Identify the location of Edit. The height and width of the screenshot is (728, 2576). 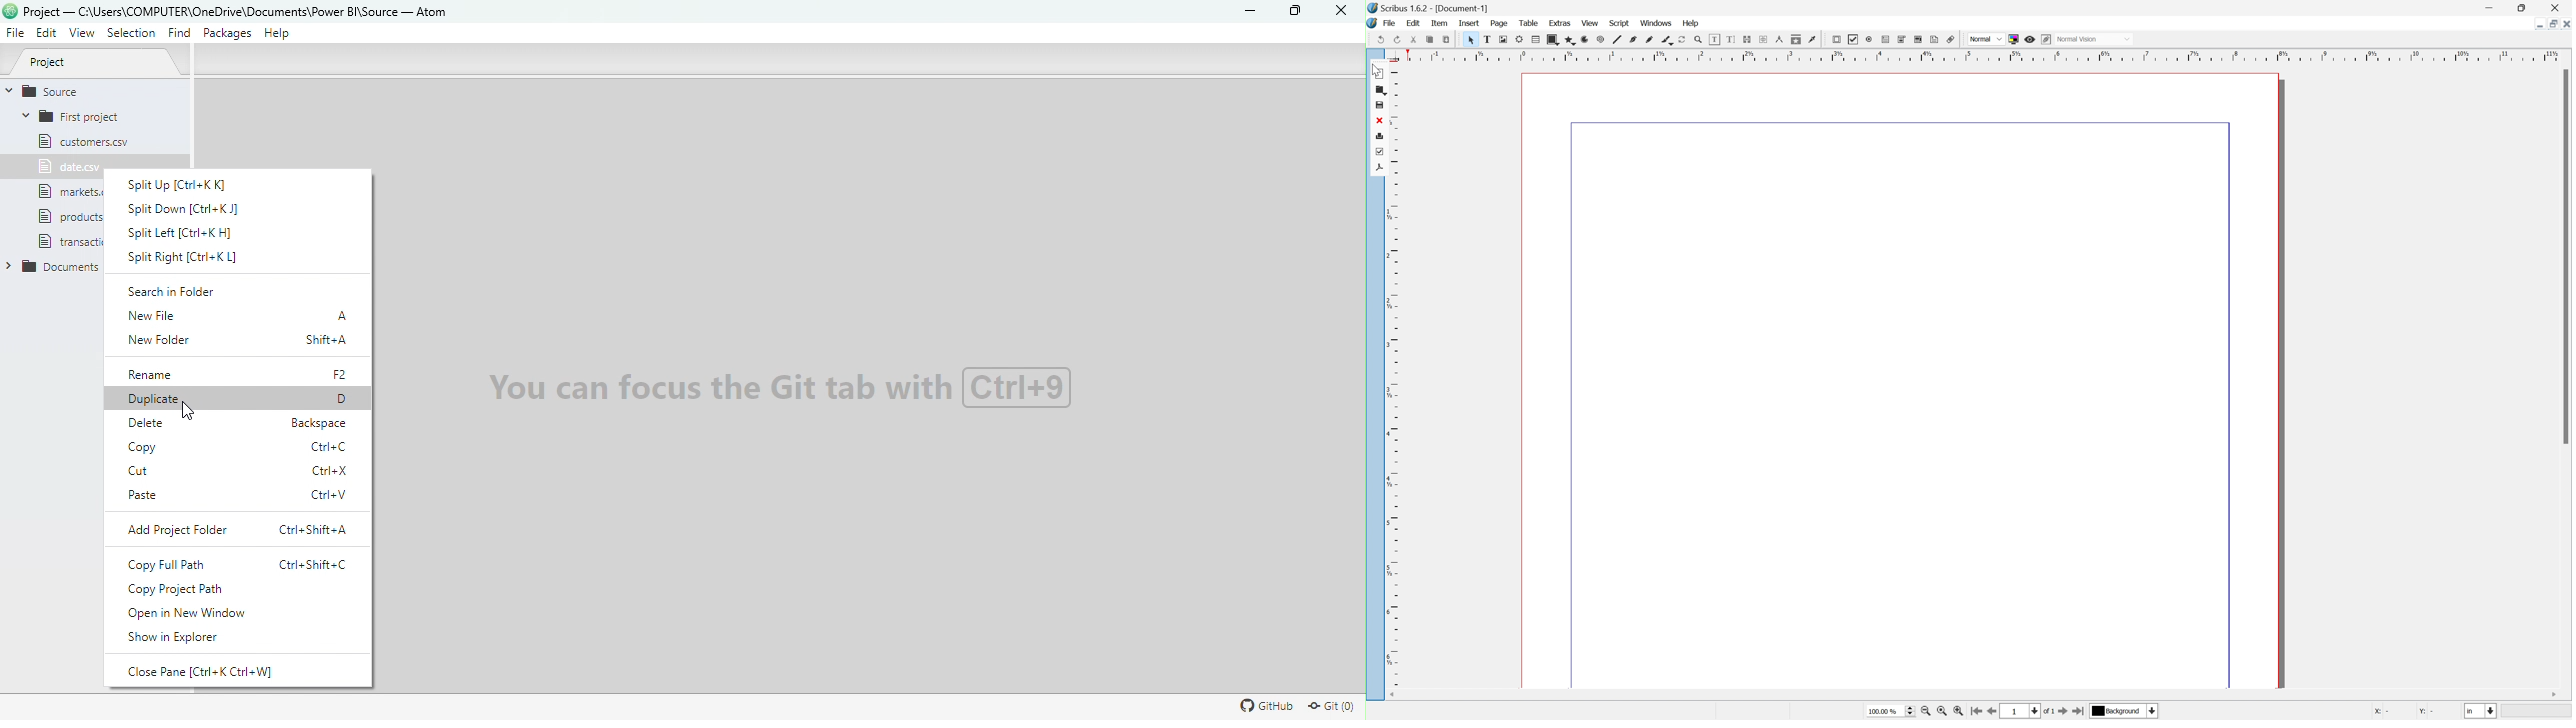
(47, 34).